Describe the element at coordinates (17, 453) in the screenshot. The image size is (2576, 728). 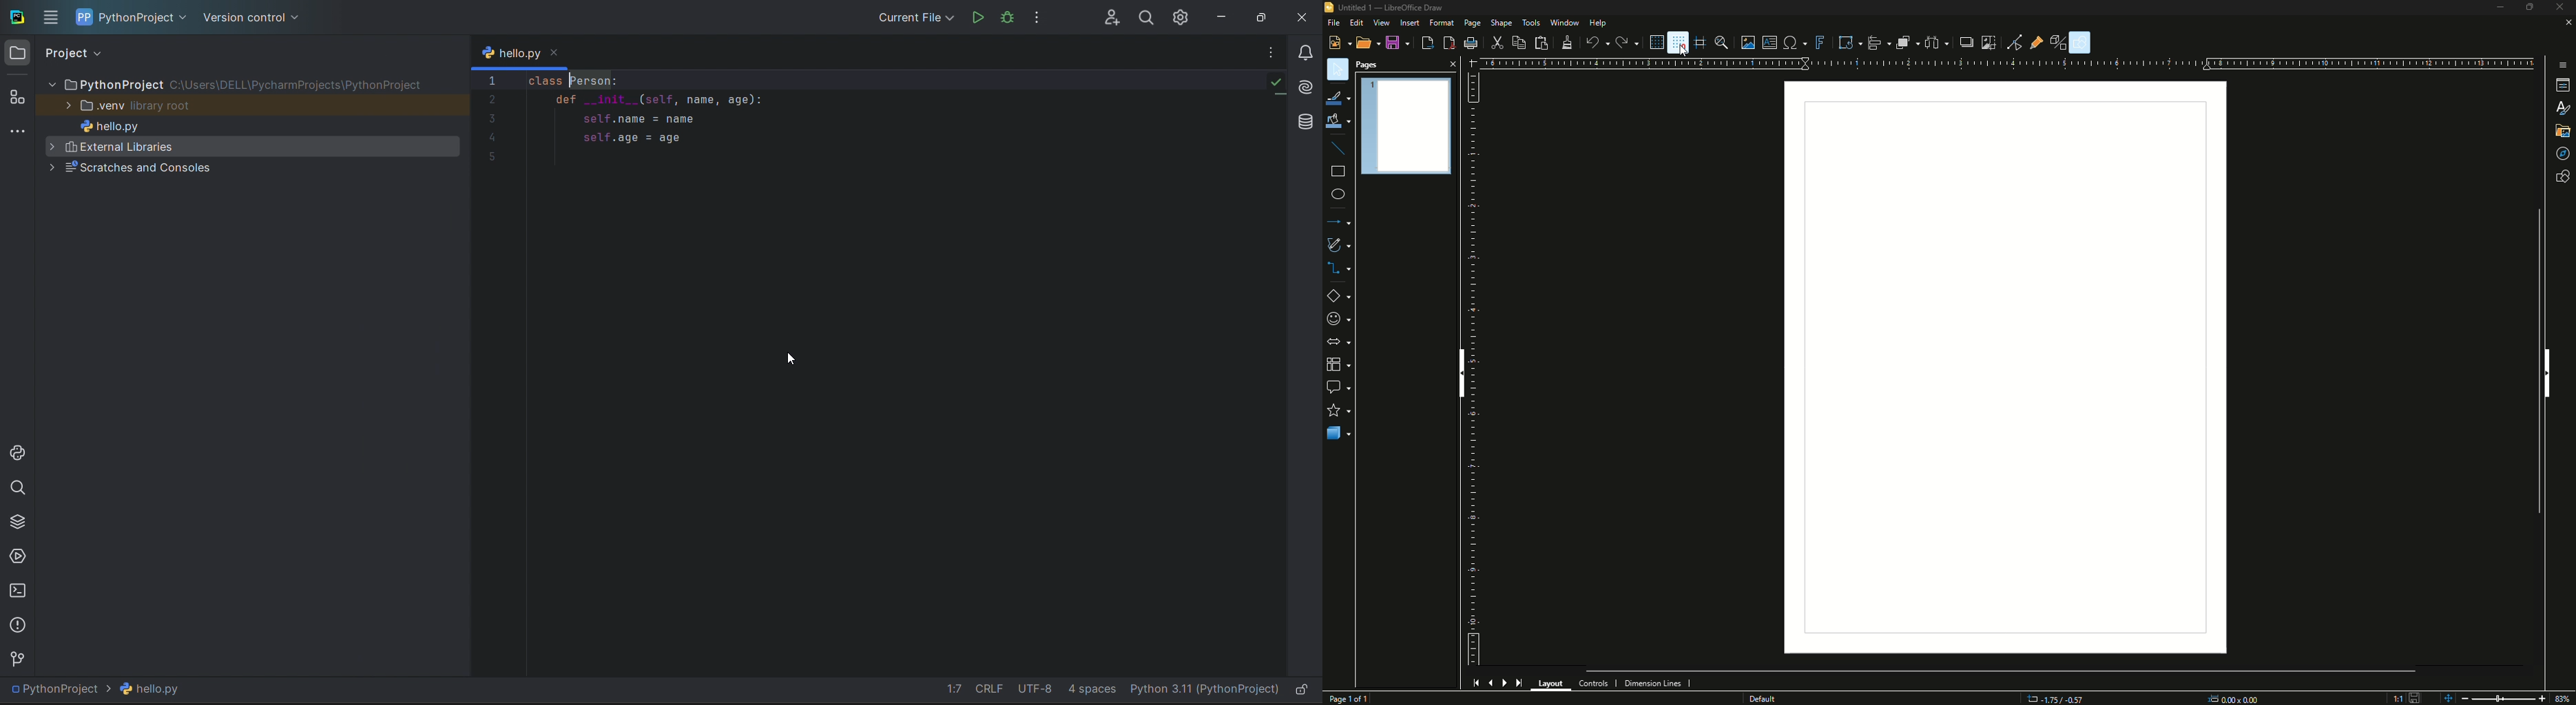
I see `python console` at that location.